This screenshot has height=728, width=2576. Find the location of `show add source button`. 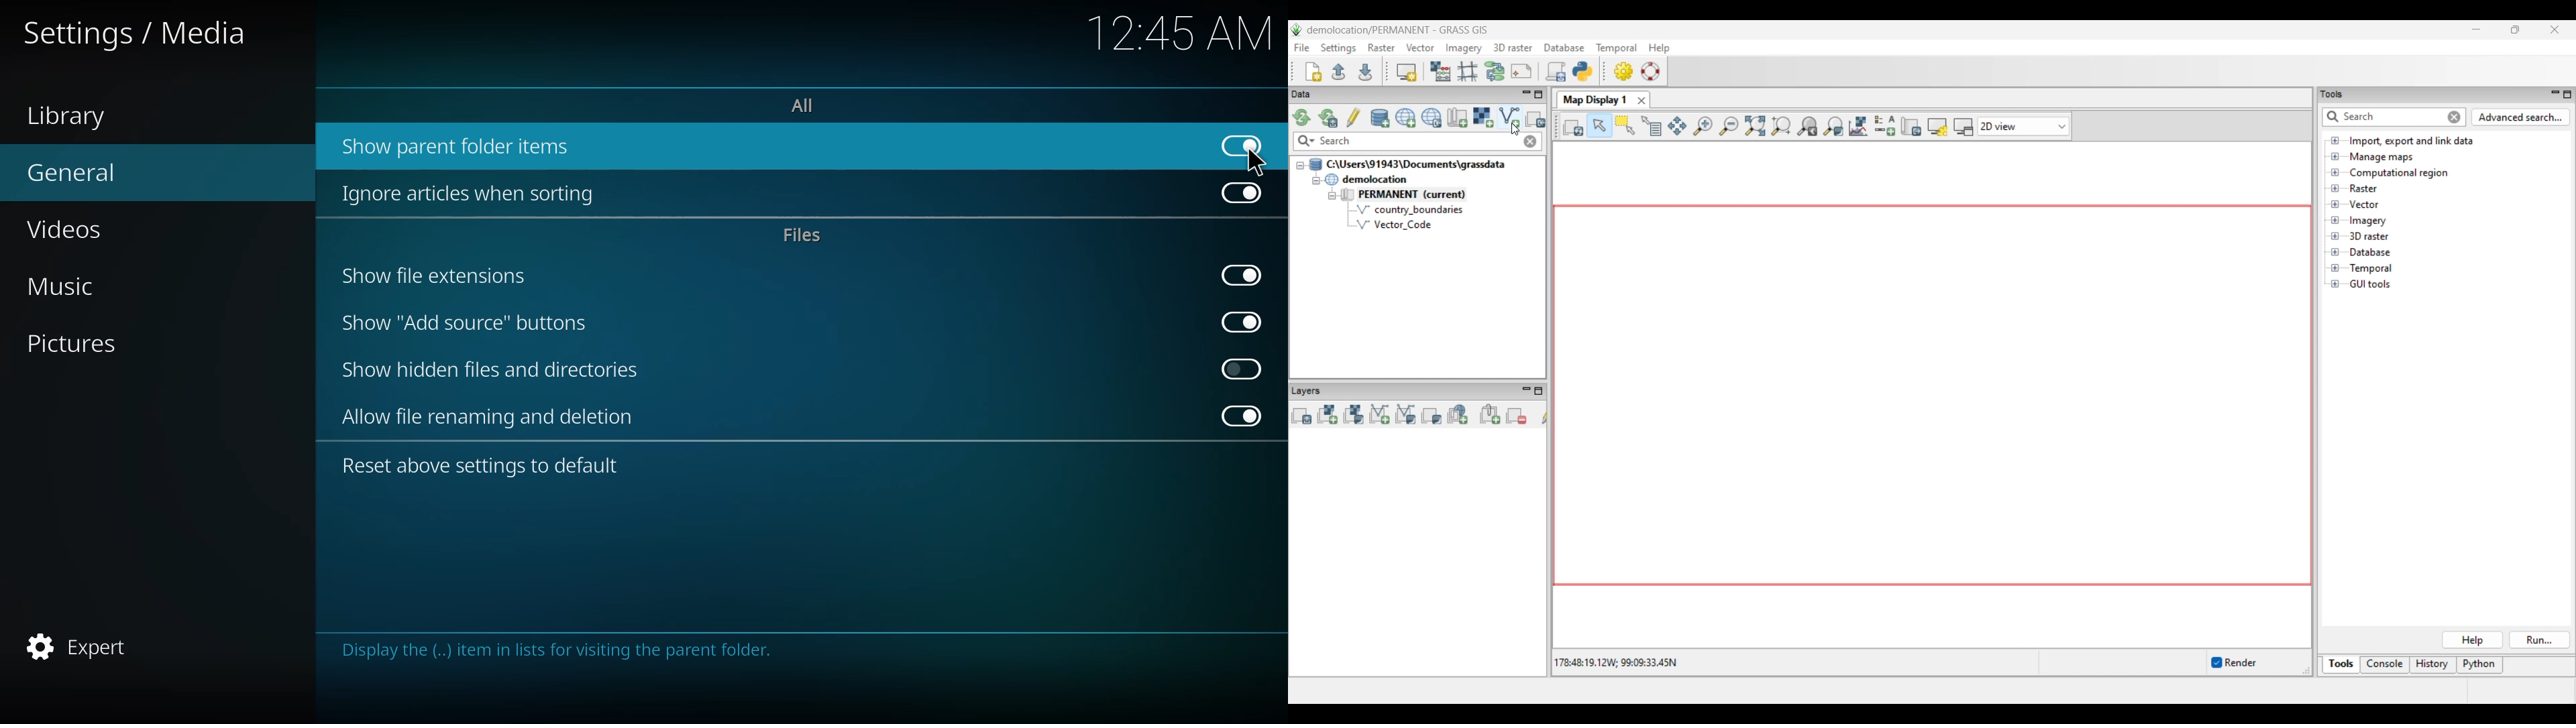

show add source button is located at coordinates (466, 323).